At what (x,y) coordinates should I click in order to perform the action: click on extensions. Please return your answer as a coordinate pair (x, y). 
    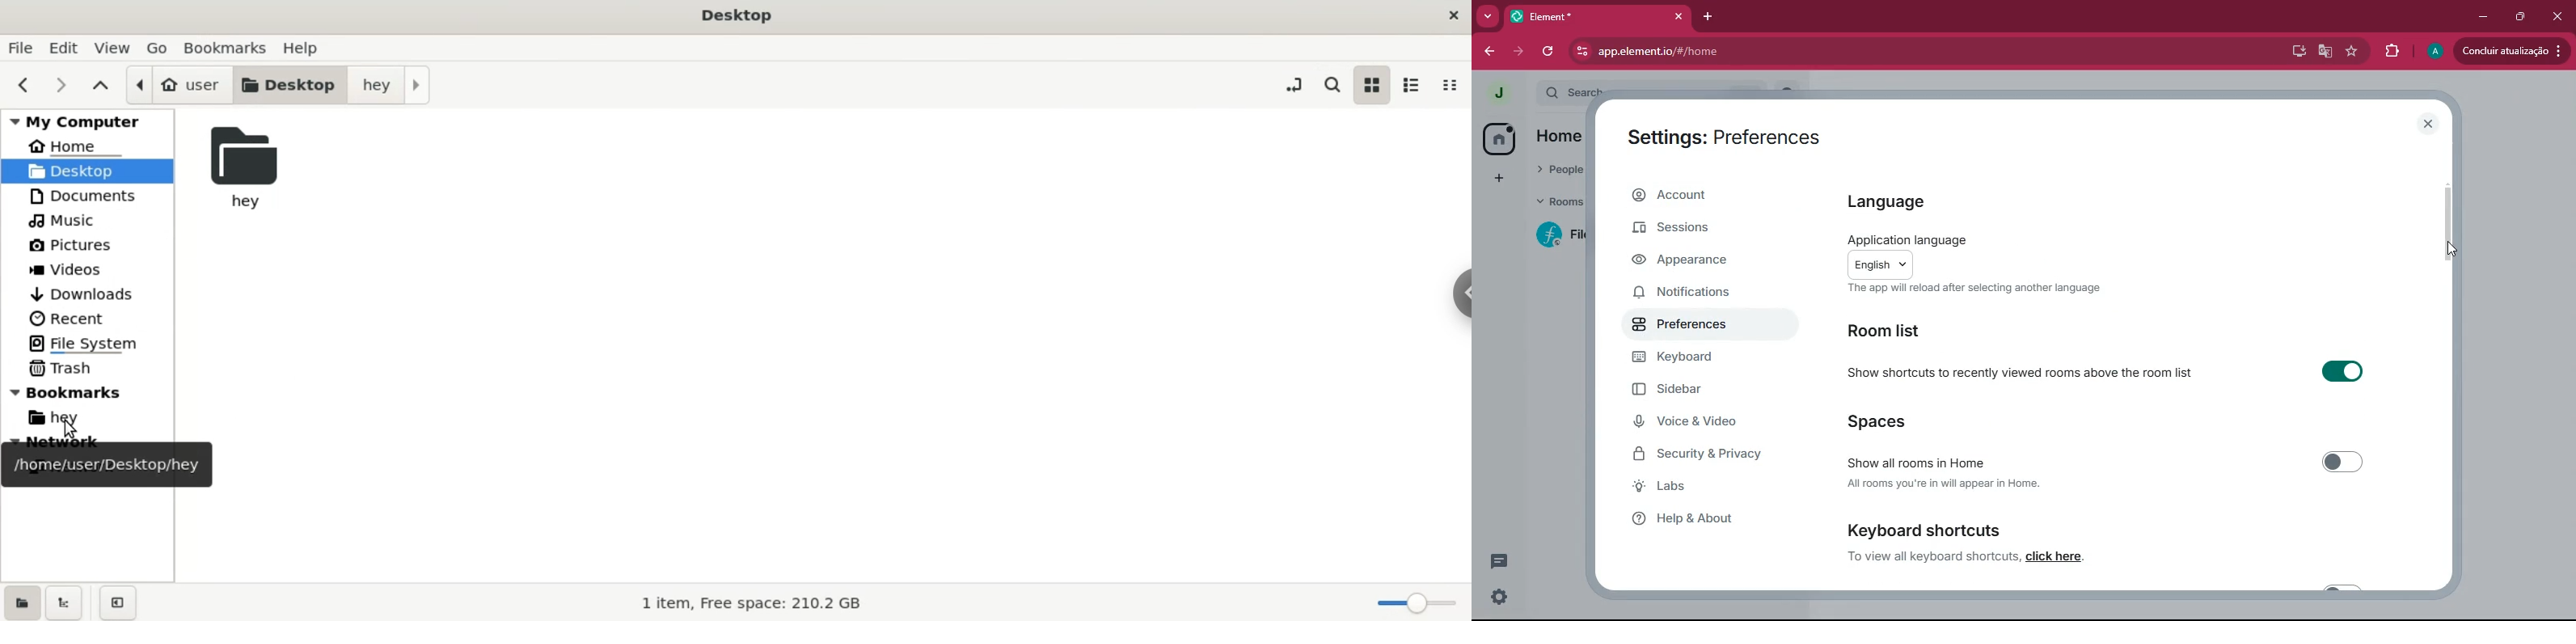
    Looking at the image, I should click on (2390, 50).